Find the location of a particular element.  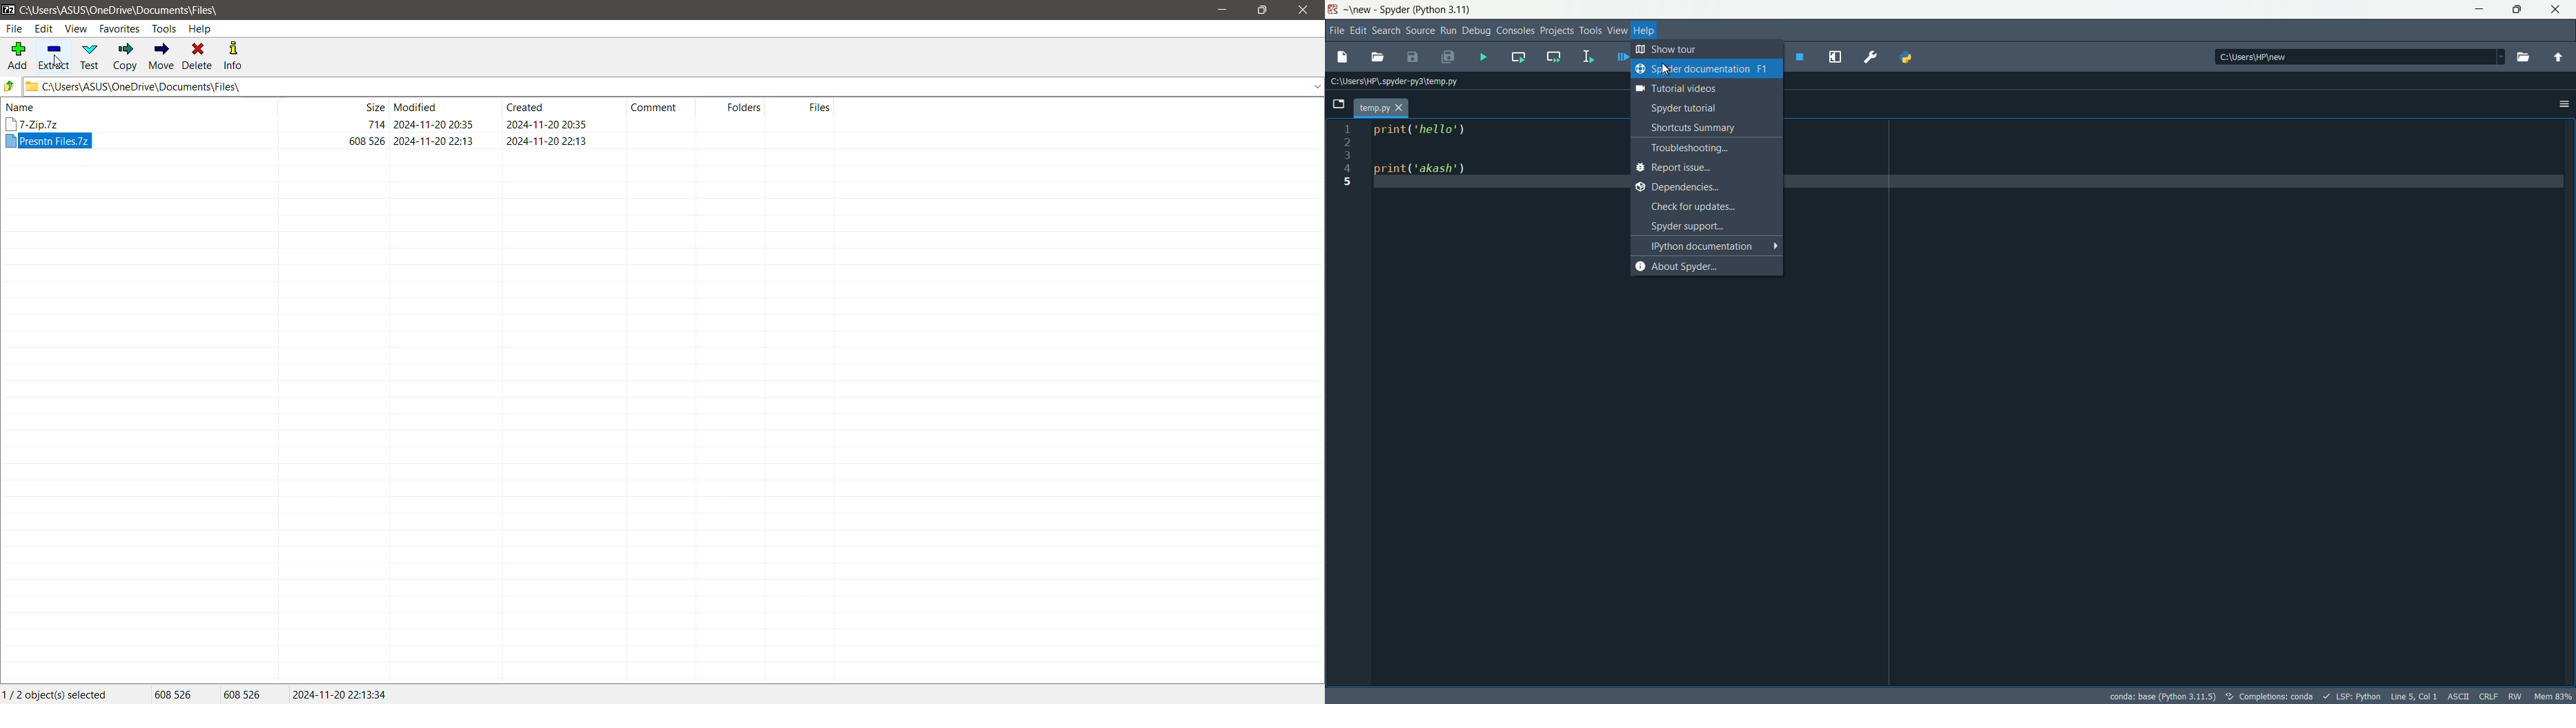

Current Folder Path is located at coordinates (674, 86).